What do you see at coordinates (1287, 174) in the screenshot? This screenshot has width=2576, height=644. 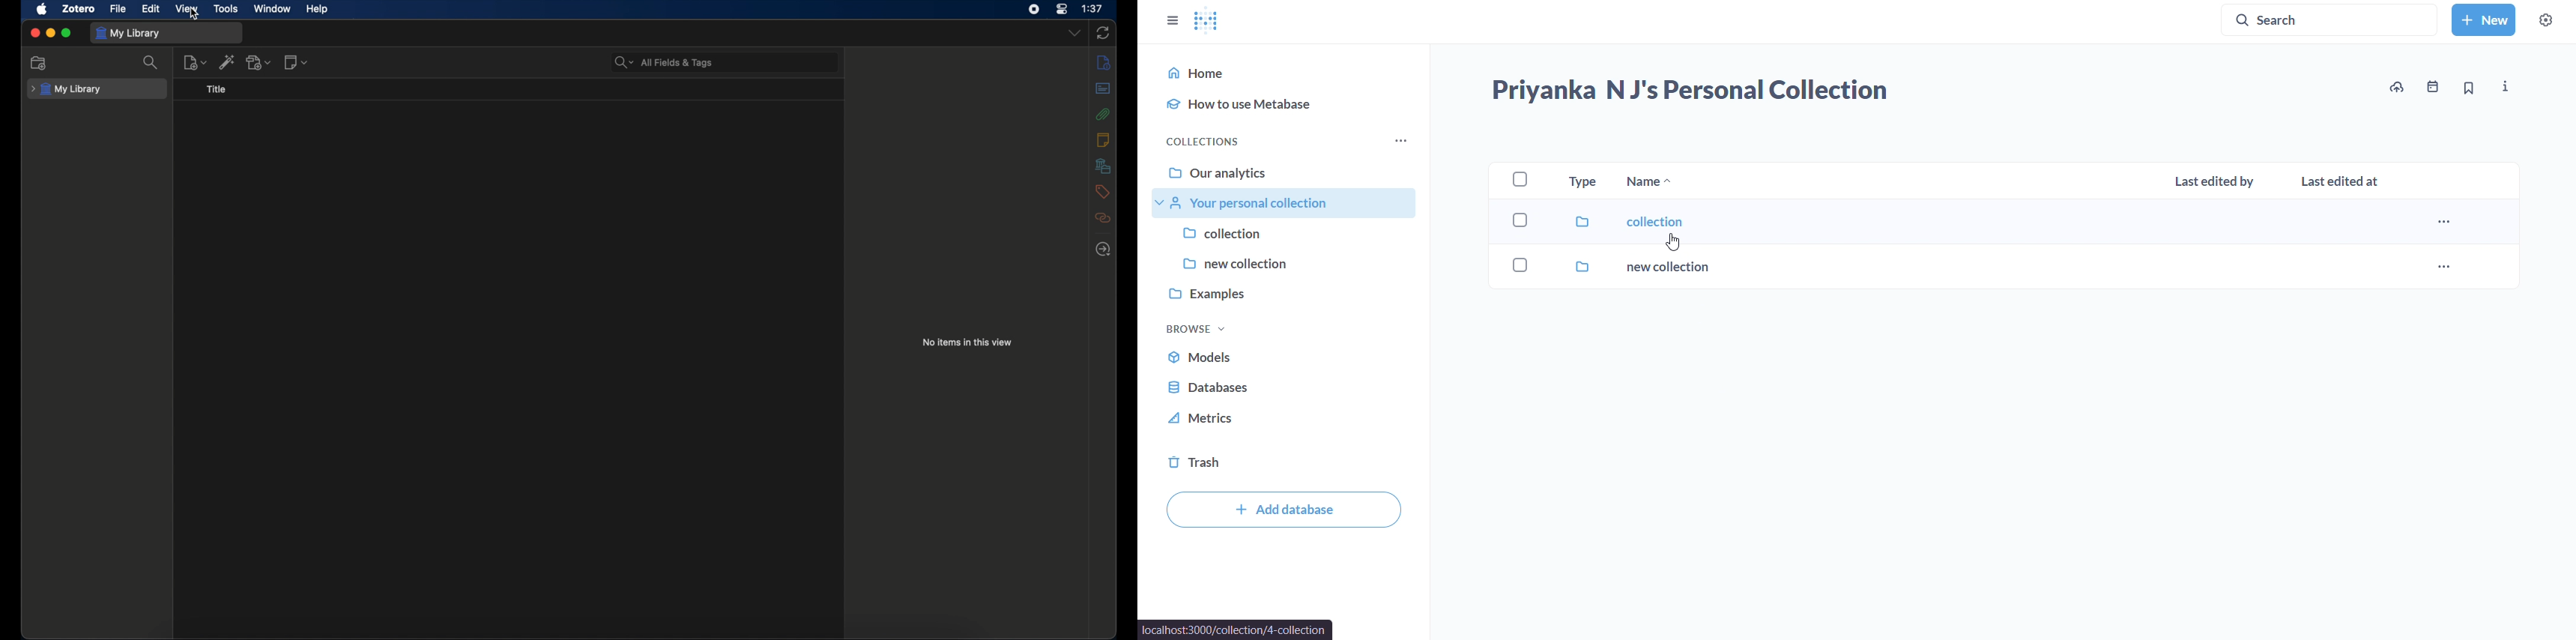 I see `our analytics` at bounding box center [1287, 174].